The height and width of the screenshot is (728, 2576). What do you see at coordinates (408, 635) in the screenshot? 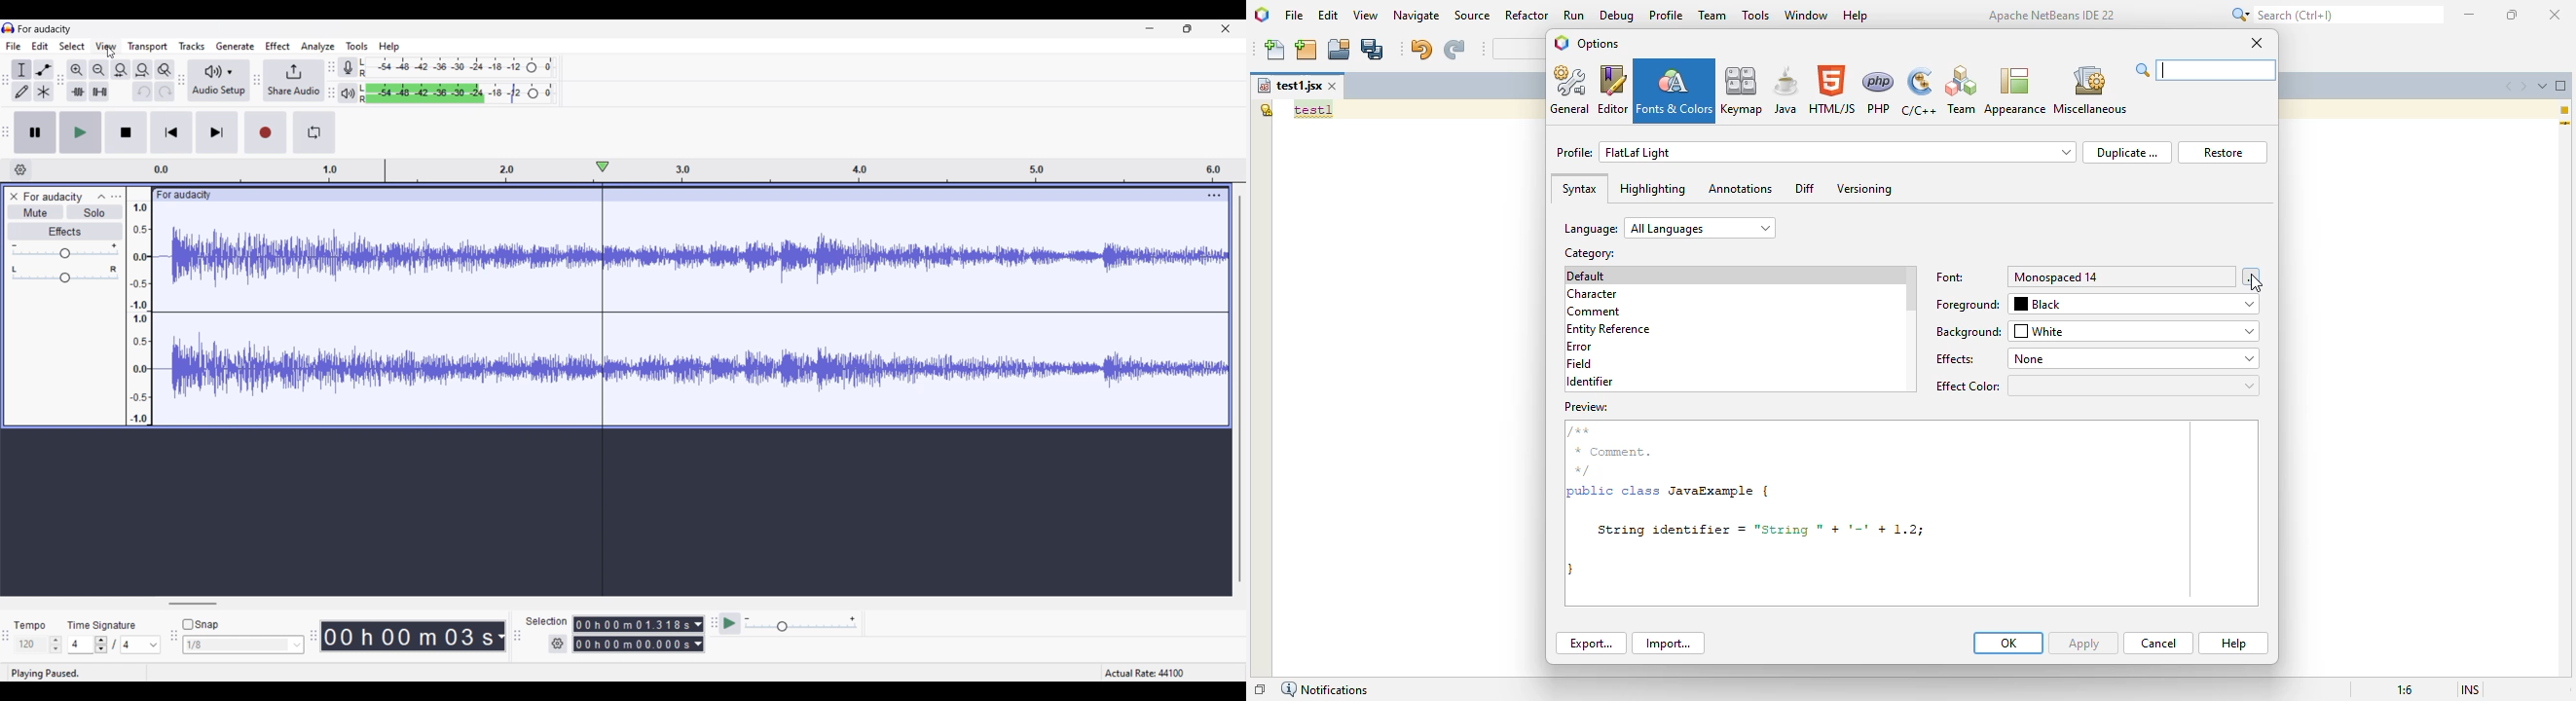
I see `Duration` at bounding box center [408, 635].